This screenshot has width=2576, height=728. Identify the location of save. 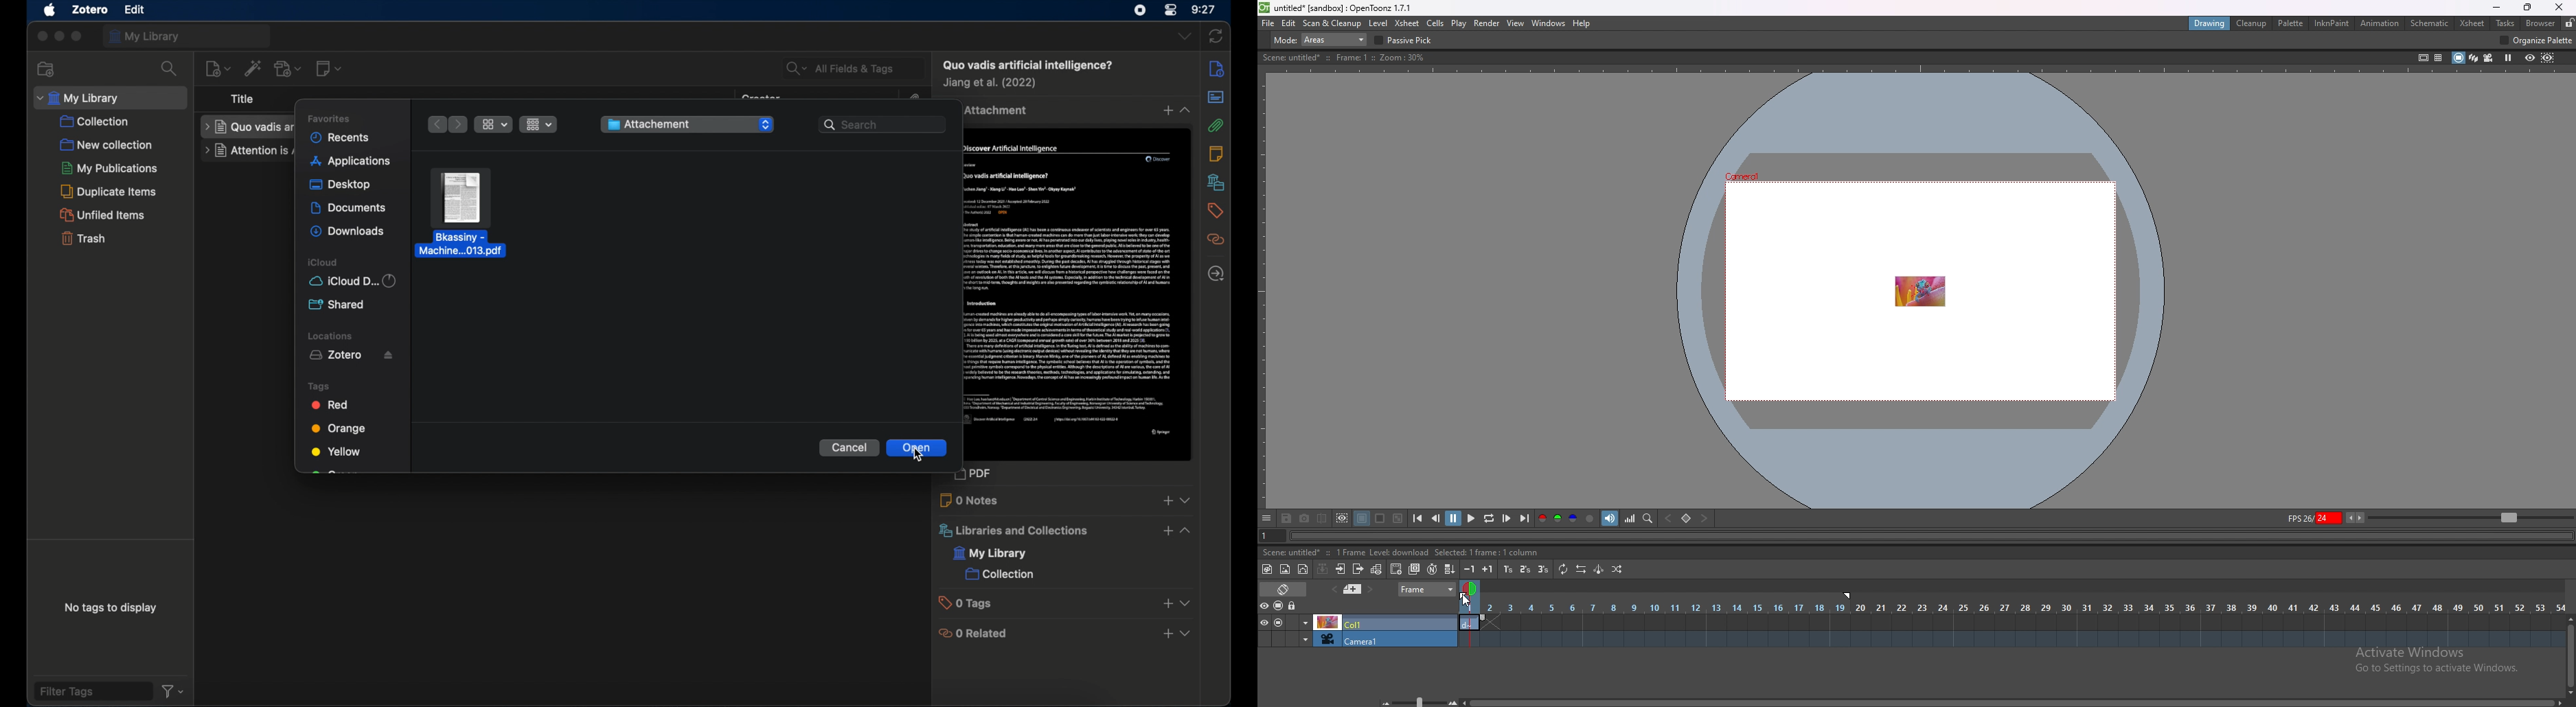
(1286, 519).